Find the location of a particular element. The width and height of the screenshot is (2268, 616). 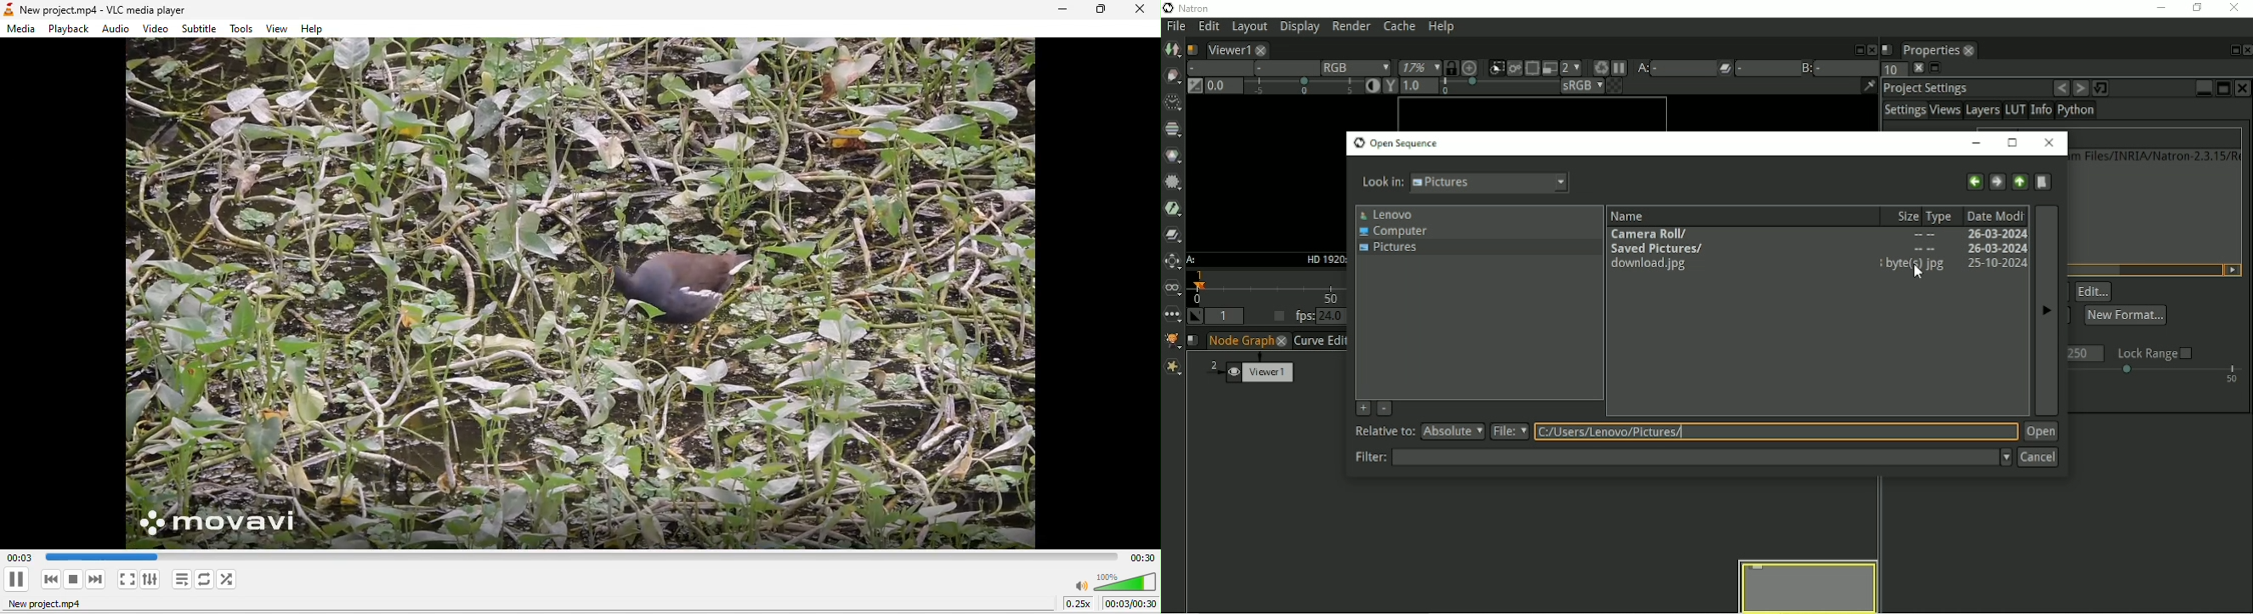

media output is located at coordinates (575, 294).